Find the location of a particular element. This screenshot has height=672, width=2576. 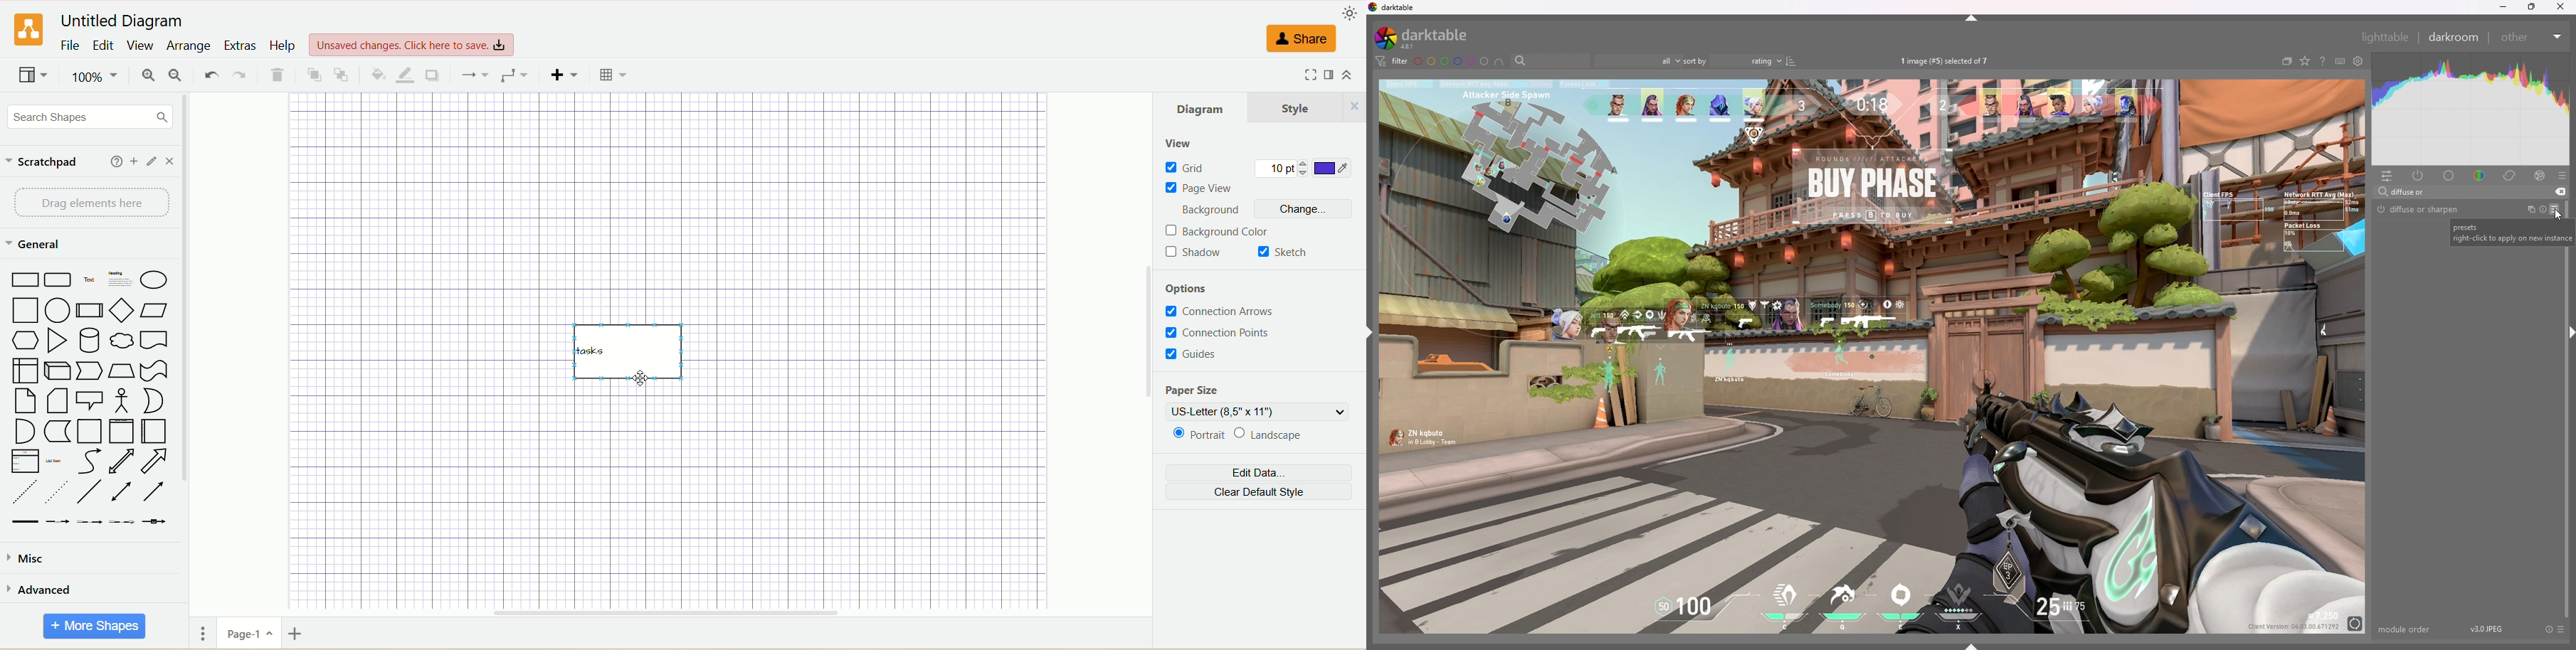

diffuse or sharpen is located at coordinates (2419, 209).